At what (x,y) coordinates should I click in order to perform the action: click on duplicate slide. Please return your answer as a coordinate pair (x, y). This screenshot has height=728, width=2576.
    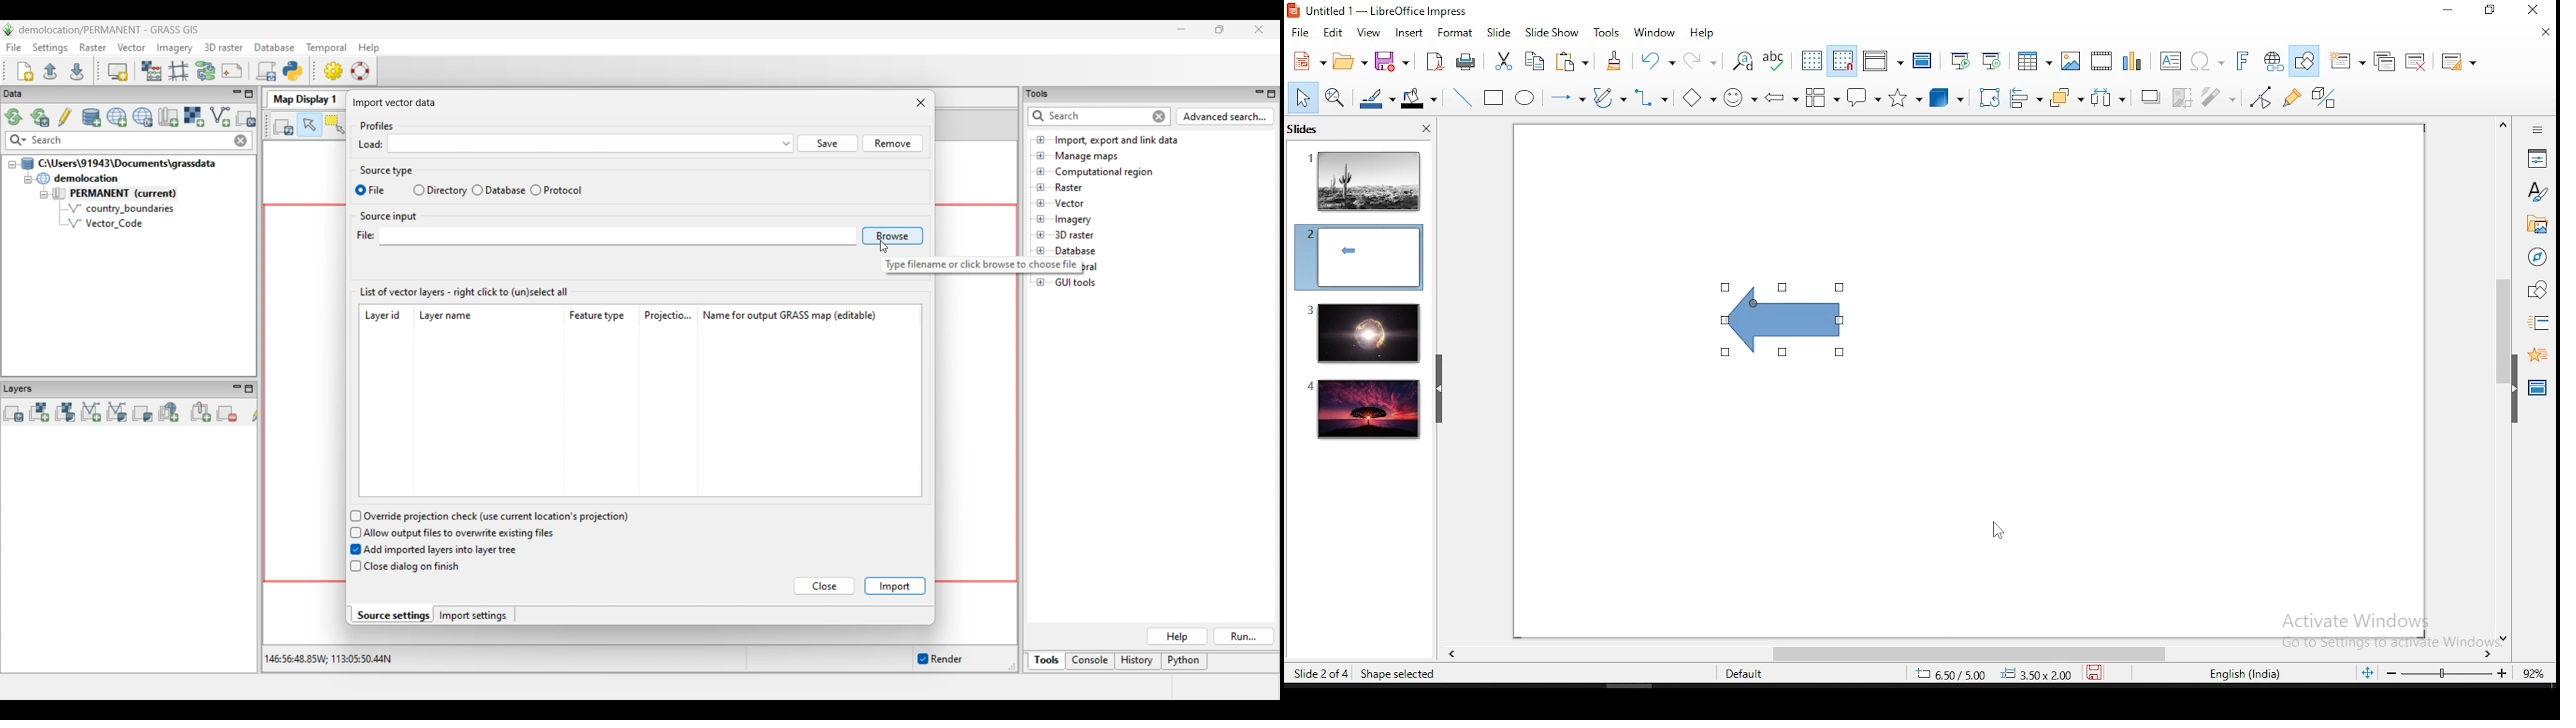
    Looking at the image, I should click on (2387, 62).